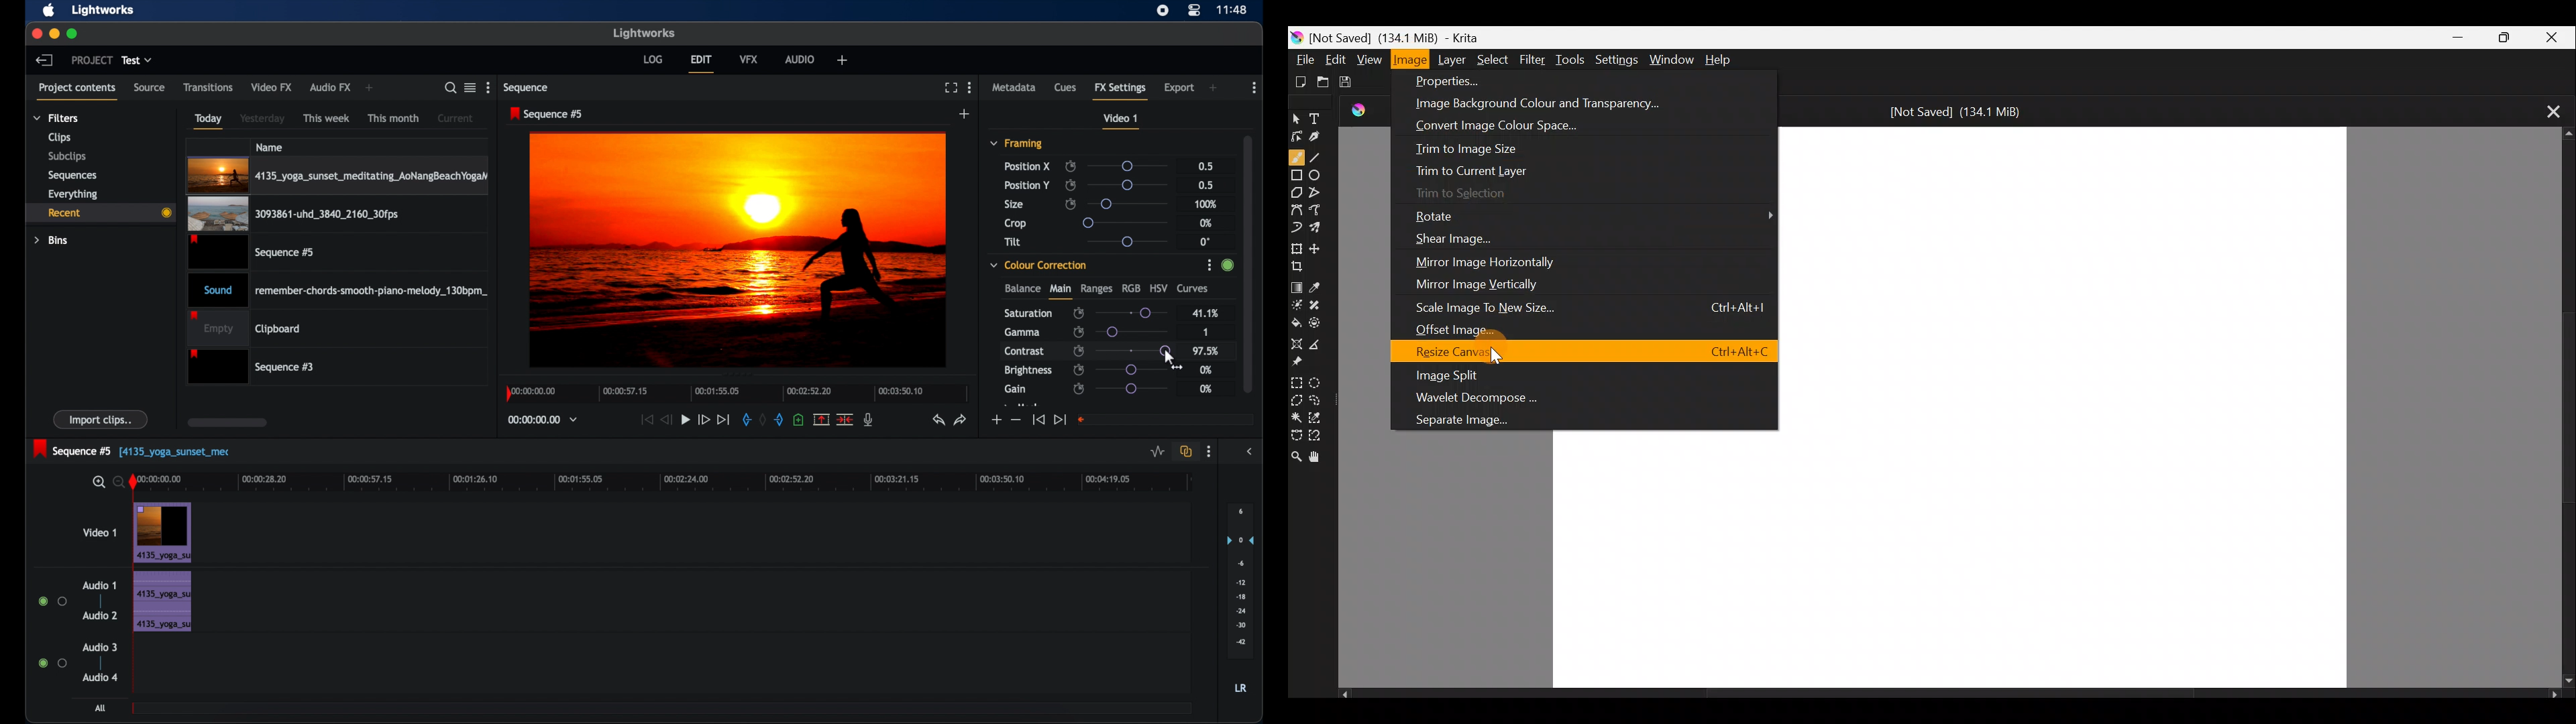 The width and height of the screenshot is (2576, 728). Describe the element at coordinates (1017, 144) in the screenshot. I see `framing` at that location.